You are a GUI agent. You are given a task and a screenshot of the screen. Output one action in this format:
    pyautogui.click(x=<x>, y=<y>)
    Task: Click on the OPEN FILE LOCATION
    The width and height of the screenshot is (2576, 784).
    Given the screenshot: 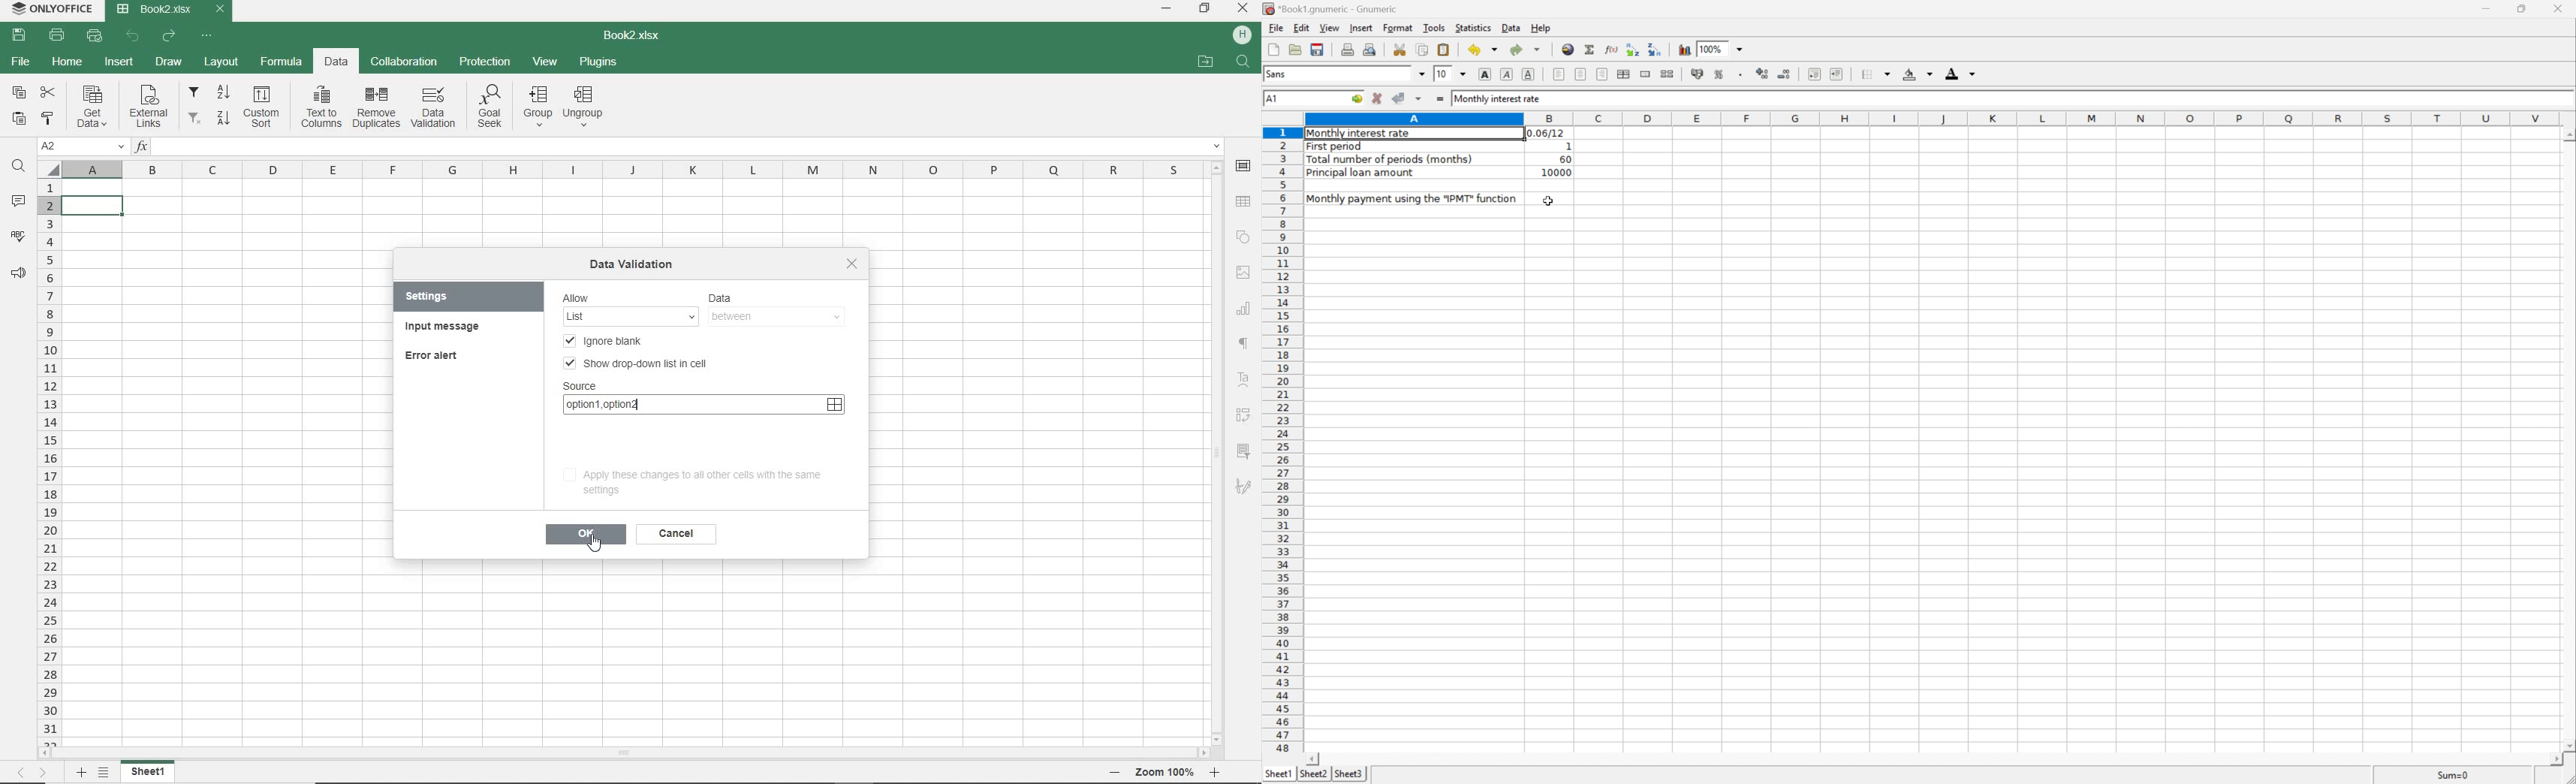 What is the action you would take?
    pyautogui.click(x=1207, y=62)
    